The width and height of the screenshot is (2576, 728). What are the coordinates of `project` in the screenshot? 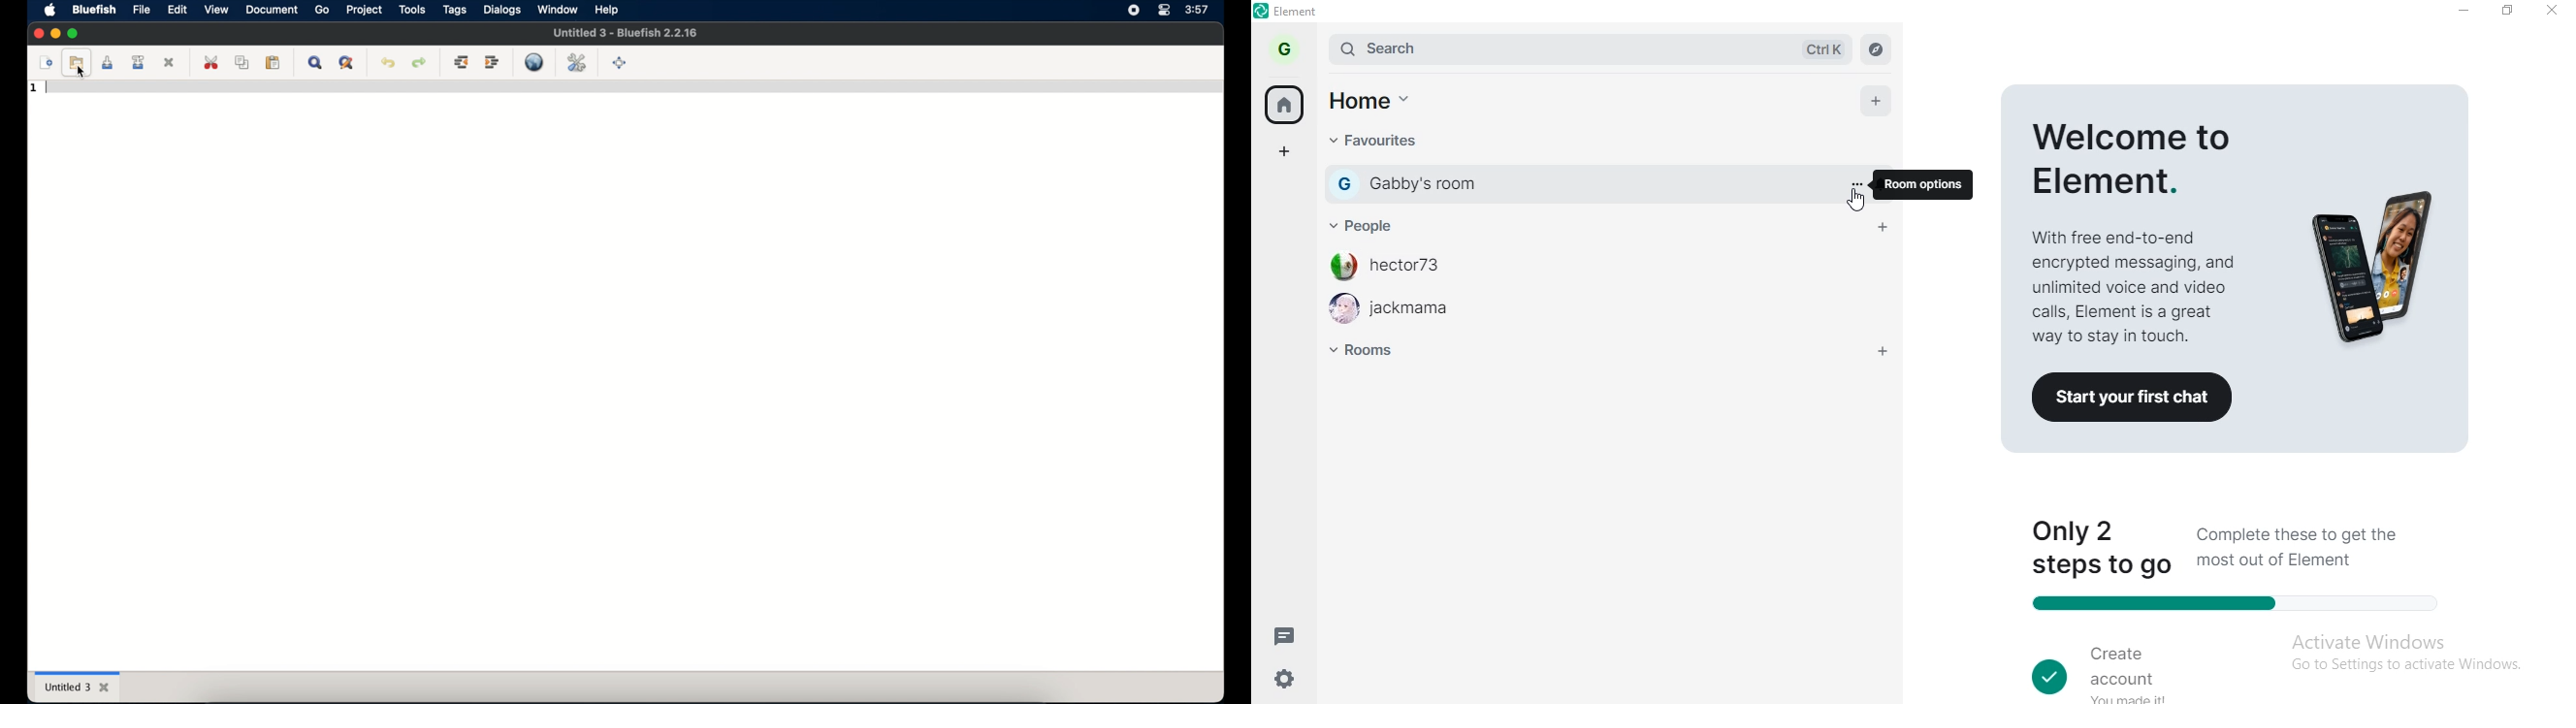 It's located at (364, 10).